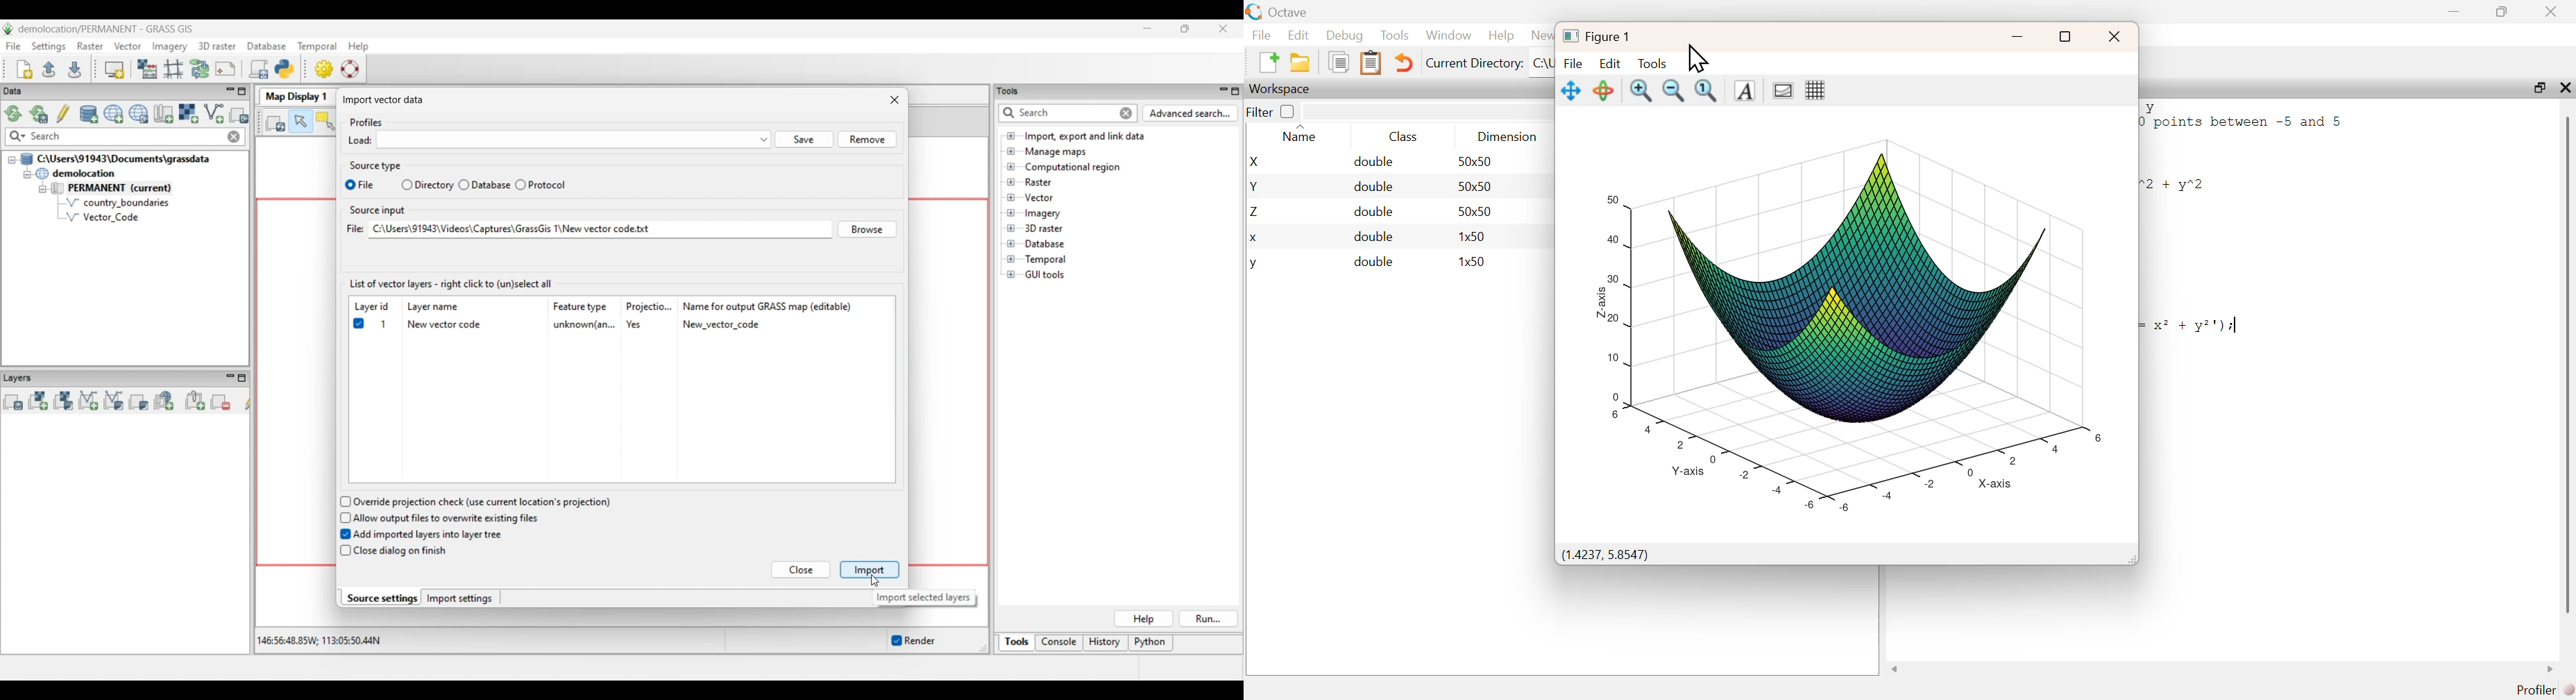 The width and height of the screenshot is (2576, 700). Describe the element at coordinates (1473, 260) in the screenshot. I see `1x50` at that location.